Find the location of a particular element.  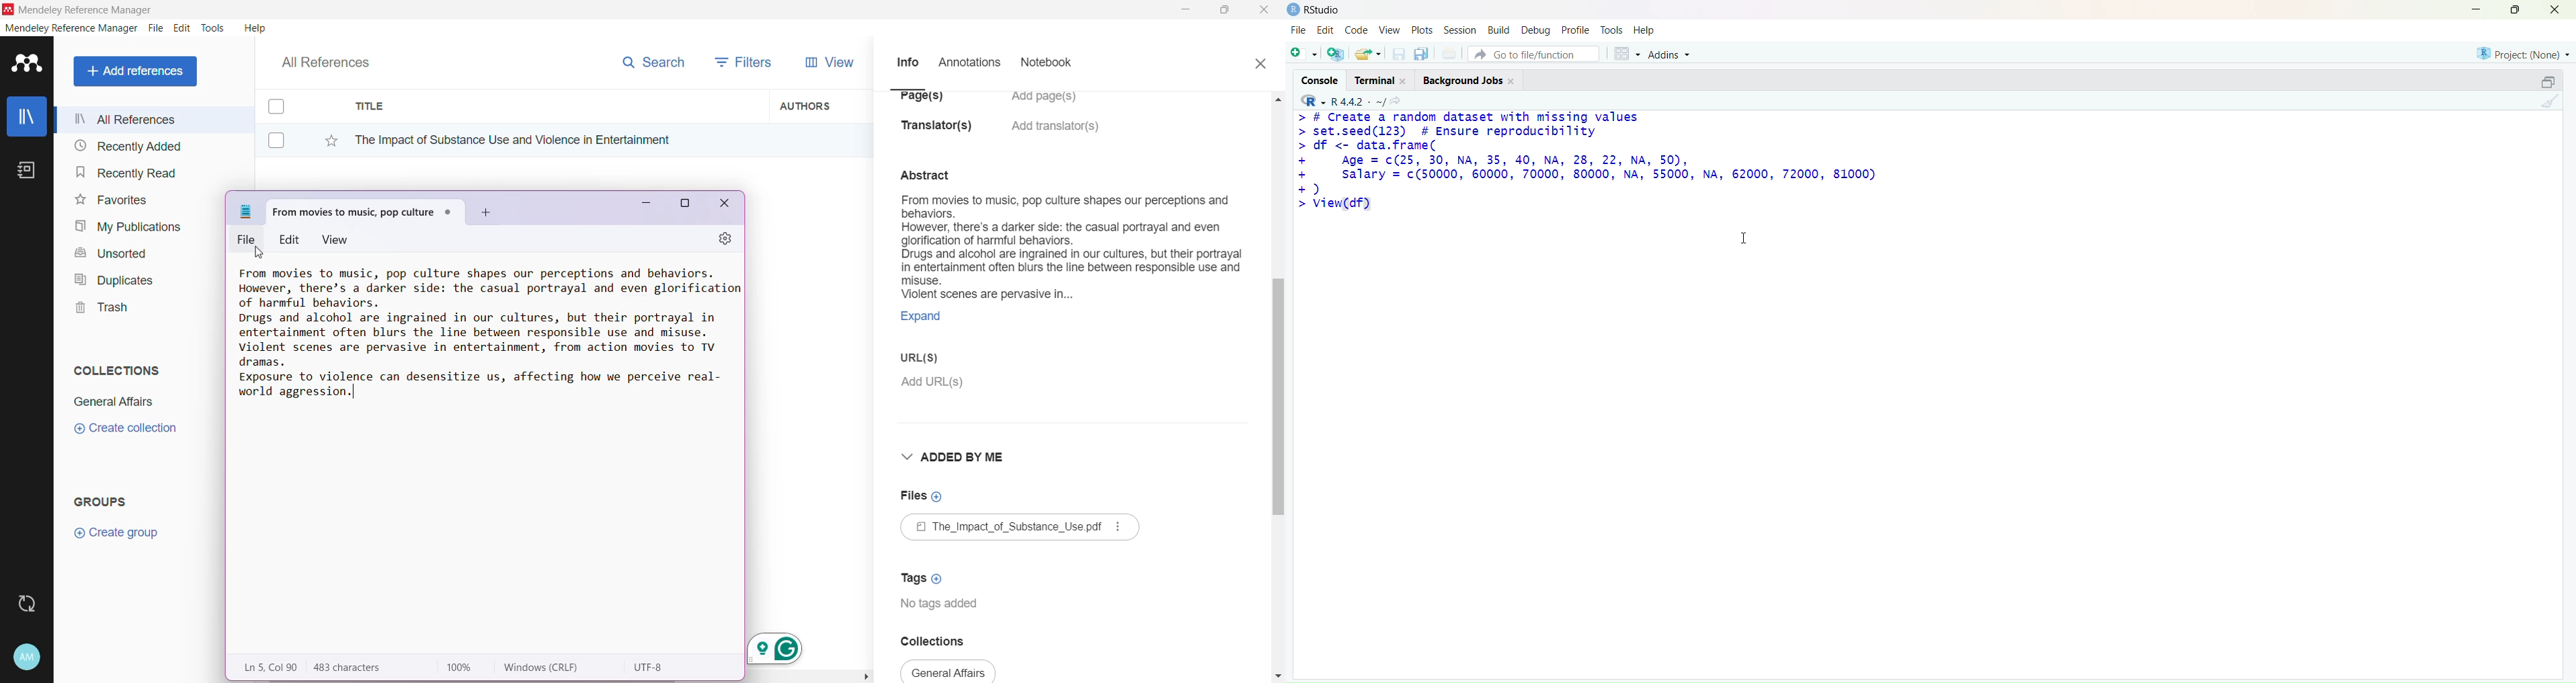

Unsorted is located at coordinates (108, 252).